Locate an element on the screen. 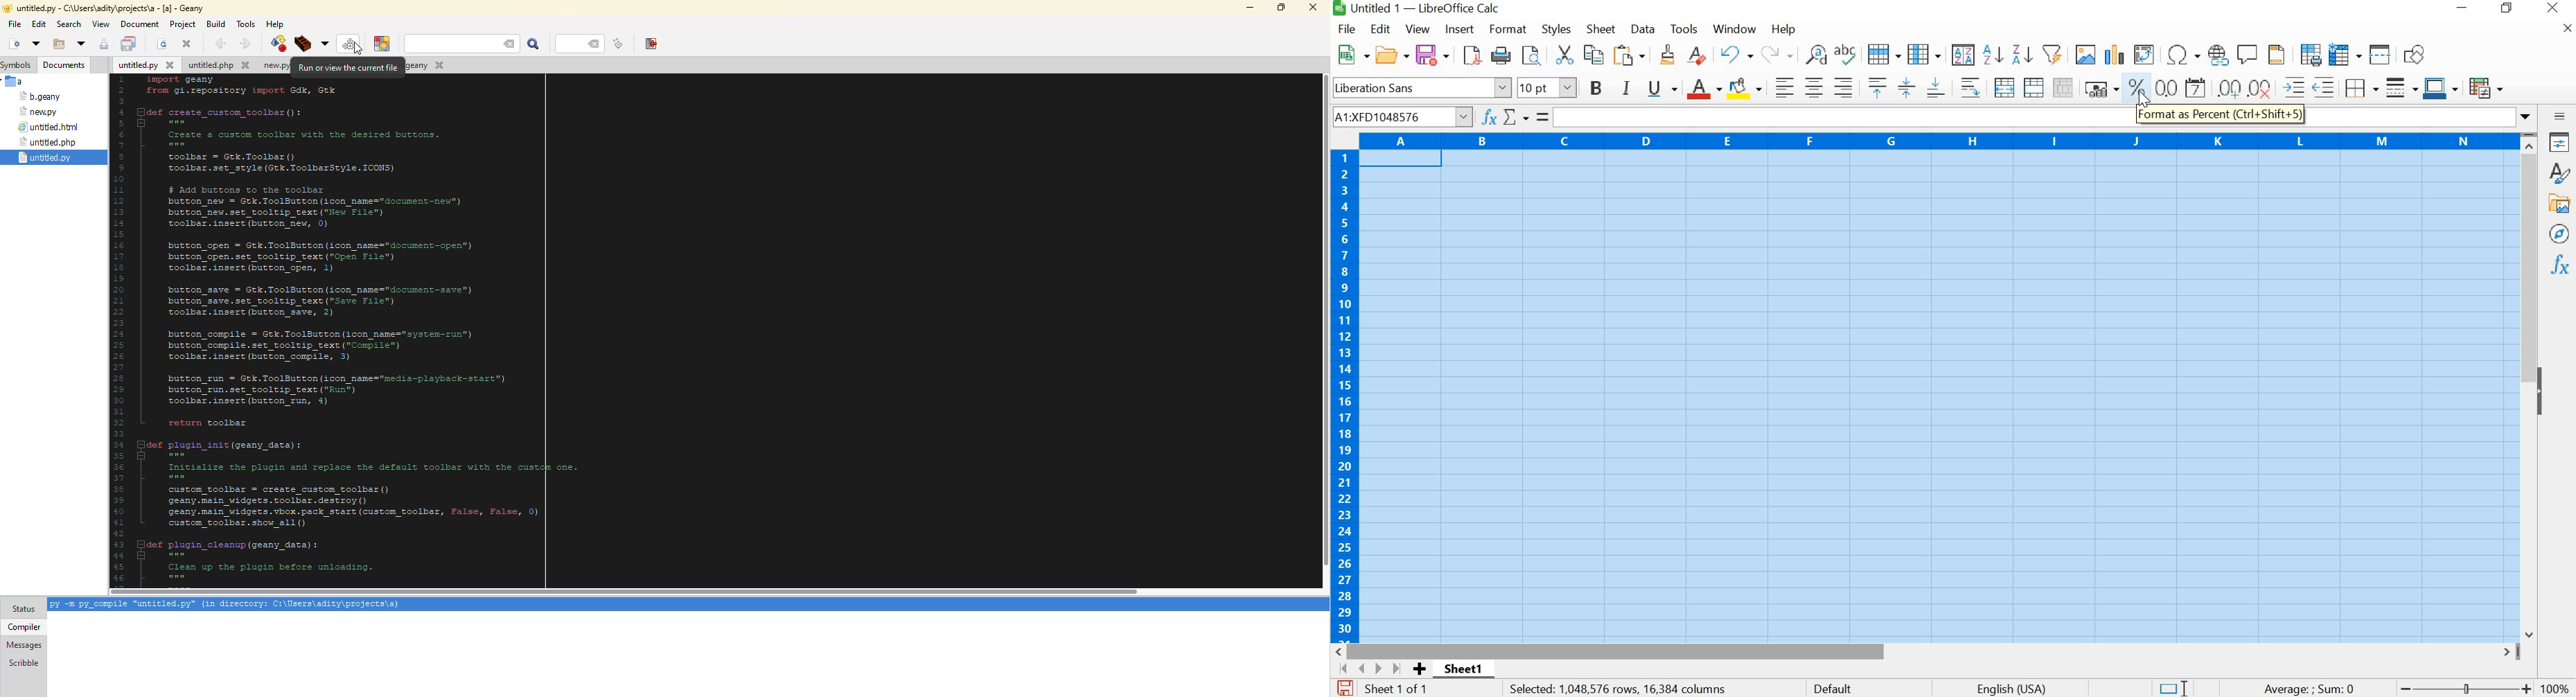  Merge Cells is located at coordinates (2032, 87).